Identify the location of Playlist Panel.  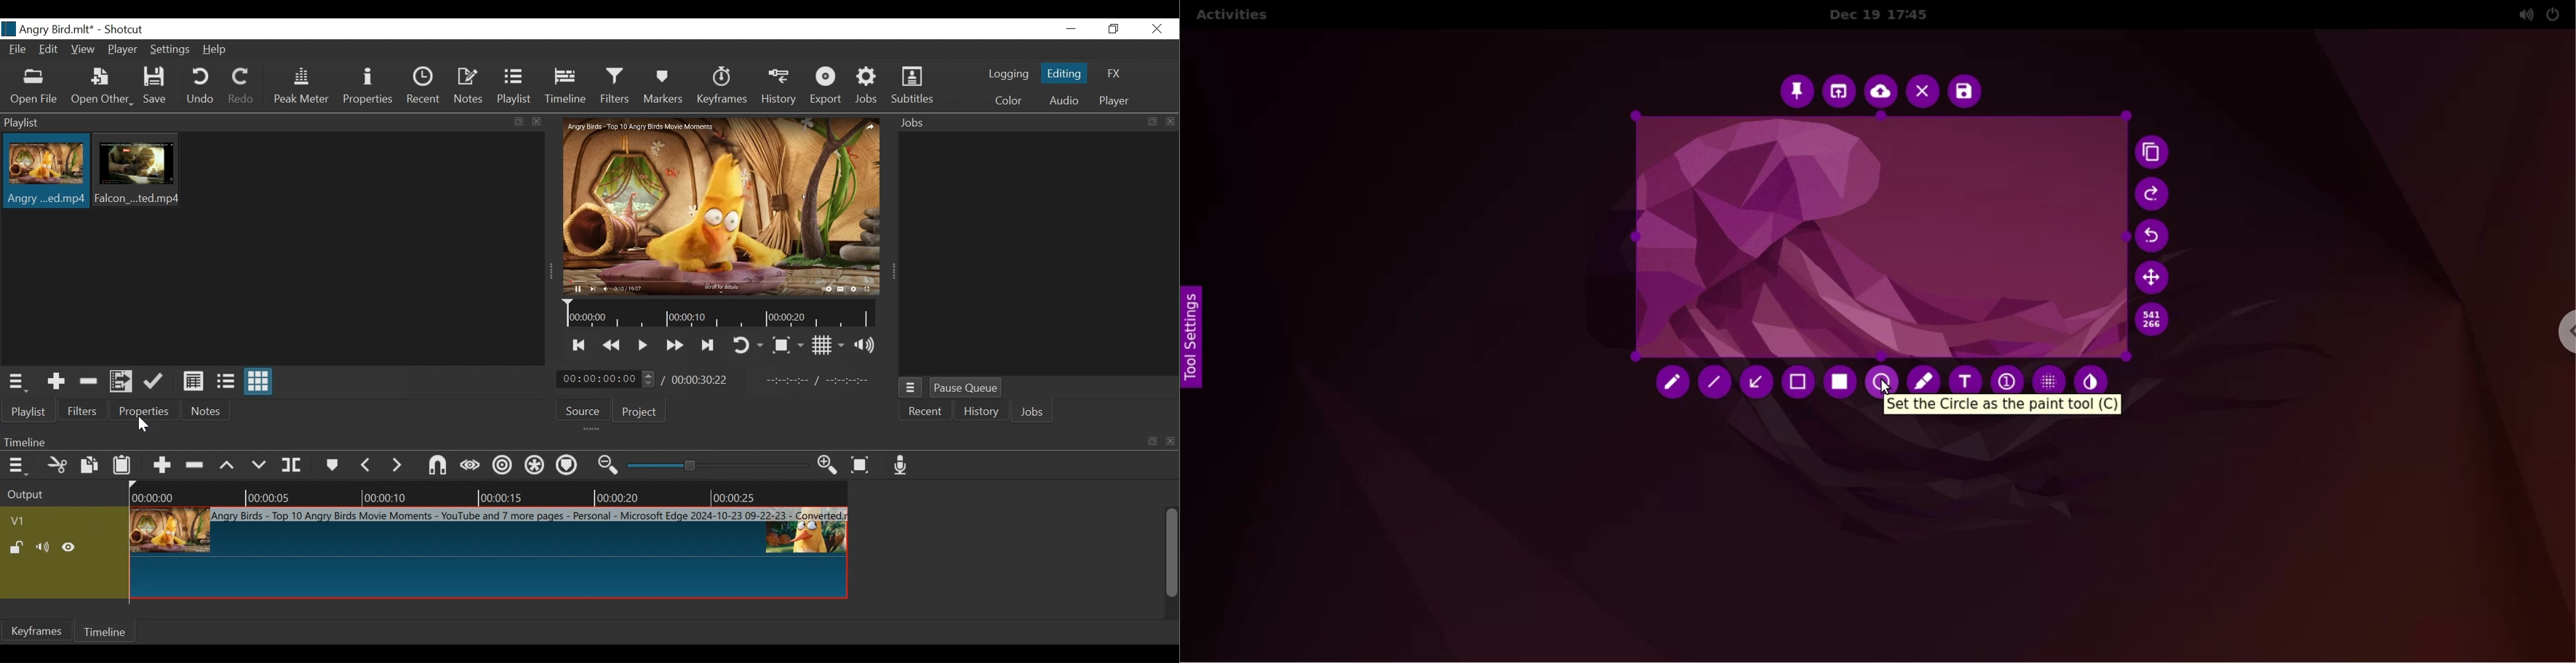
(274, 123).